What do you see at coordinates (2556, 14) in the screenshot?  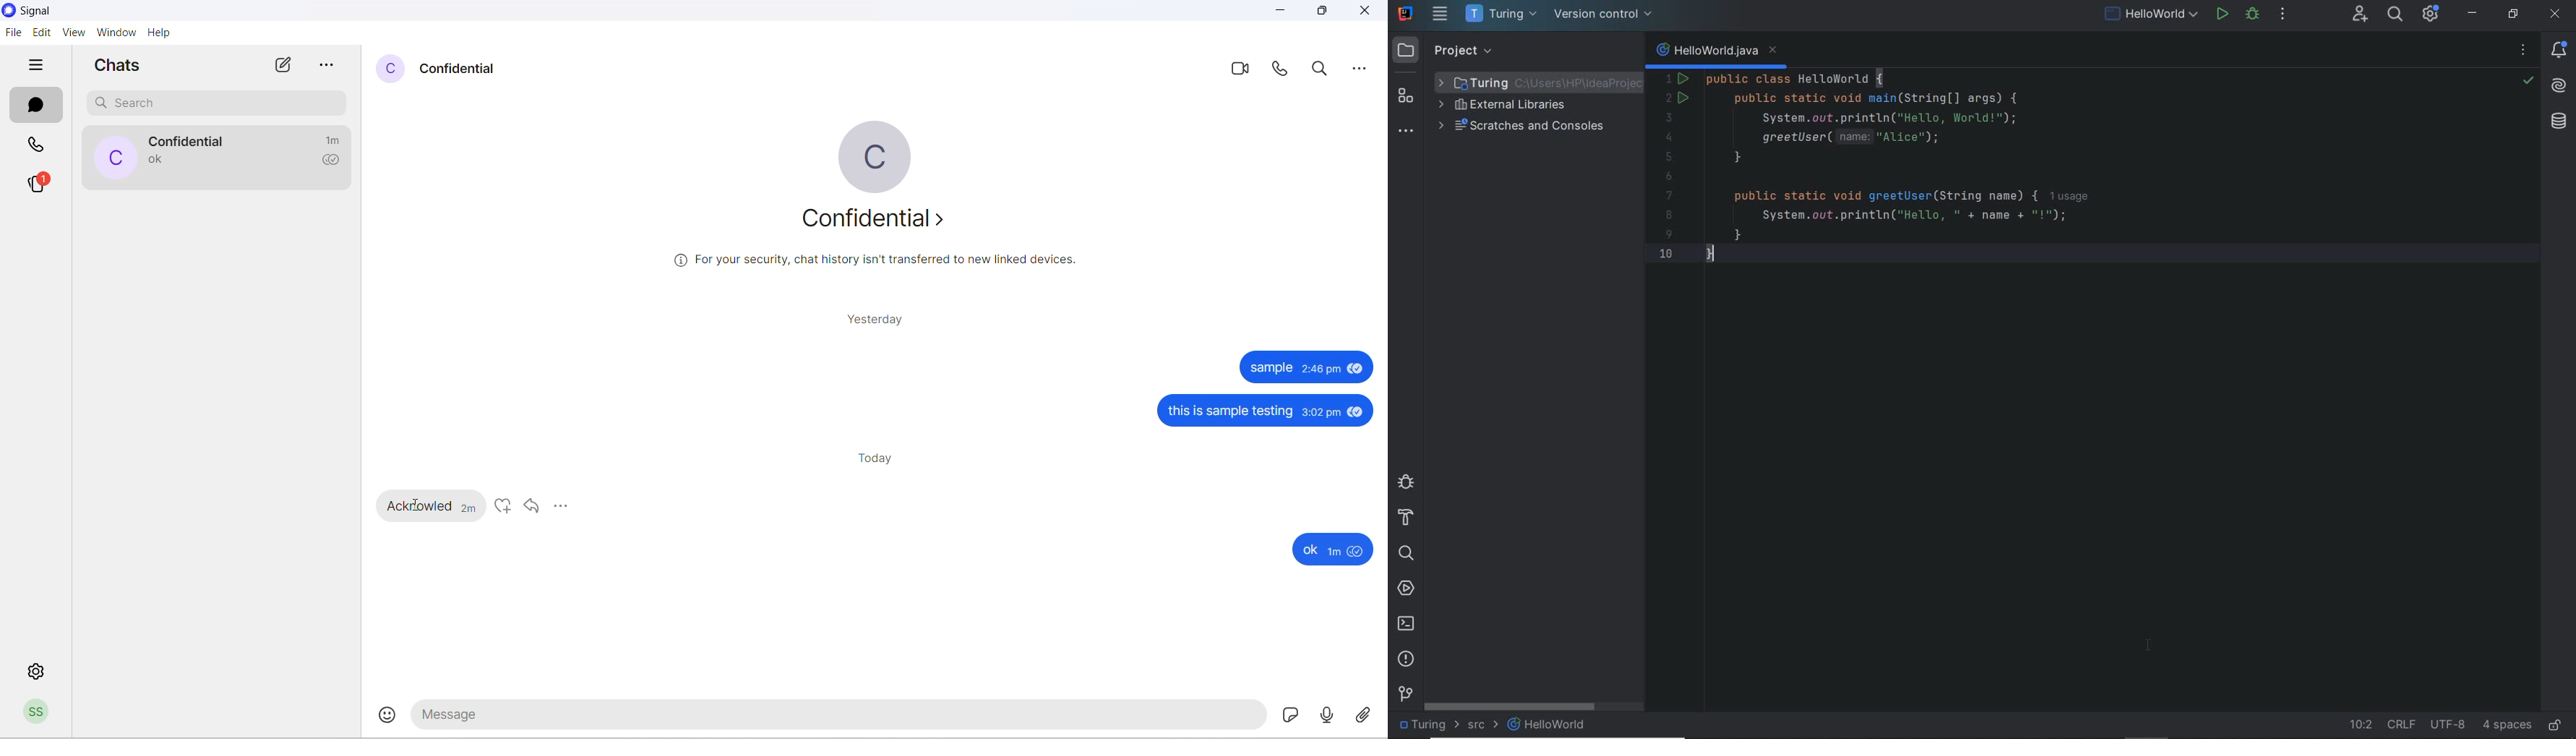 I see `CLOSE` at bounding box center [2556, 14].